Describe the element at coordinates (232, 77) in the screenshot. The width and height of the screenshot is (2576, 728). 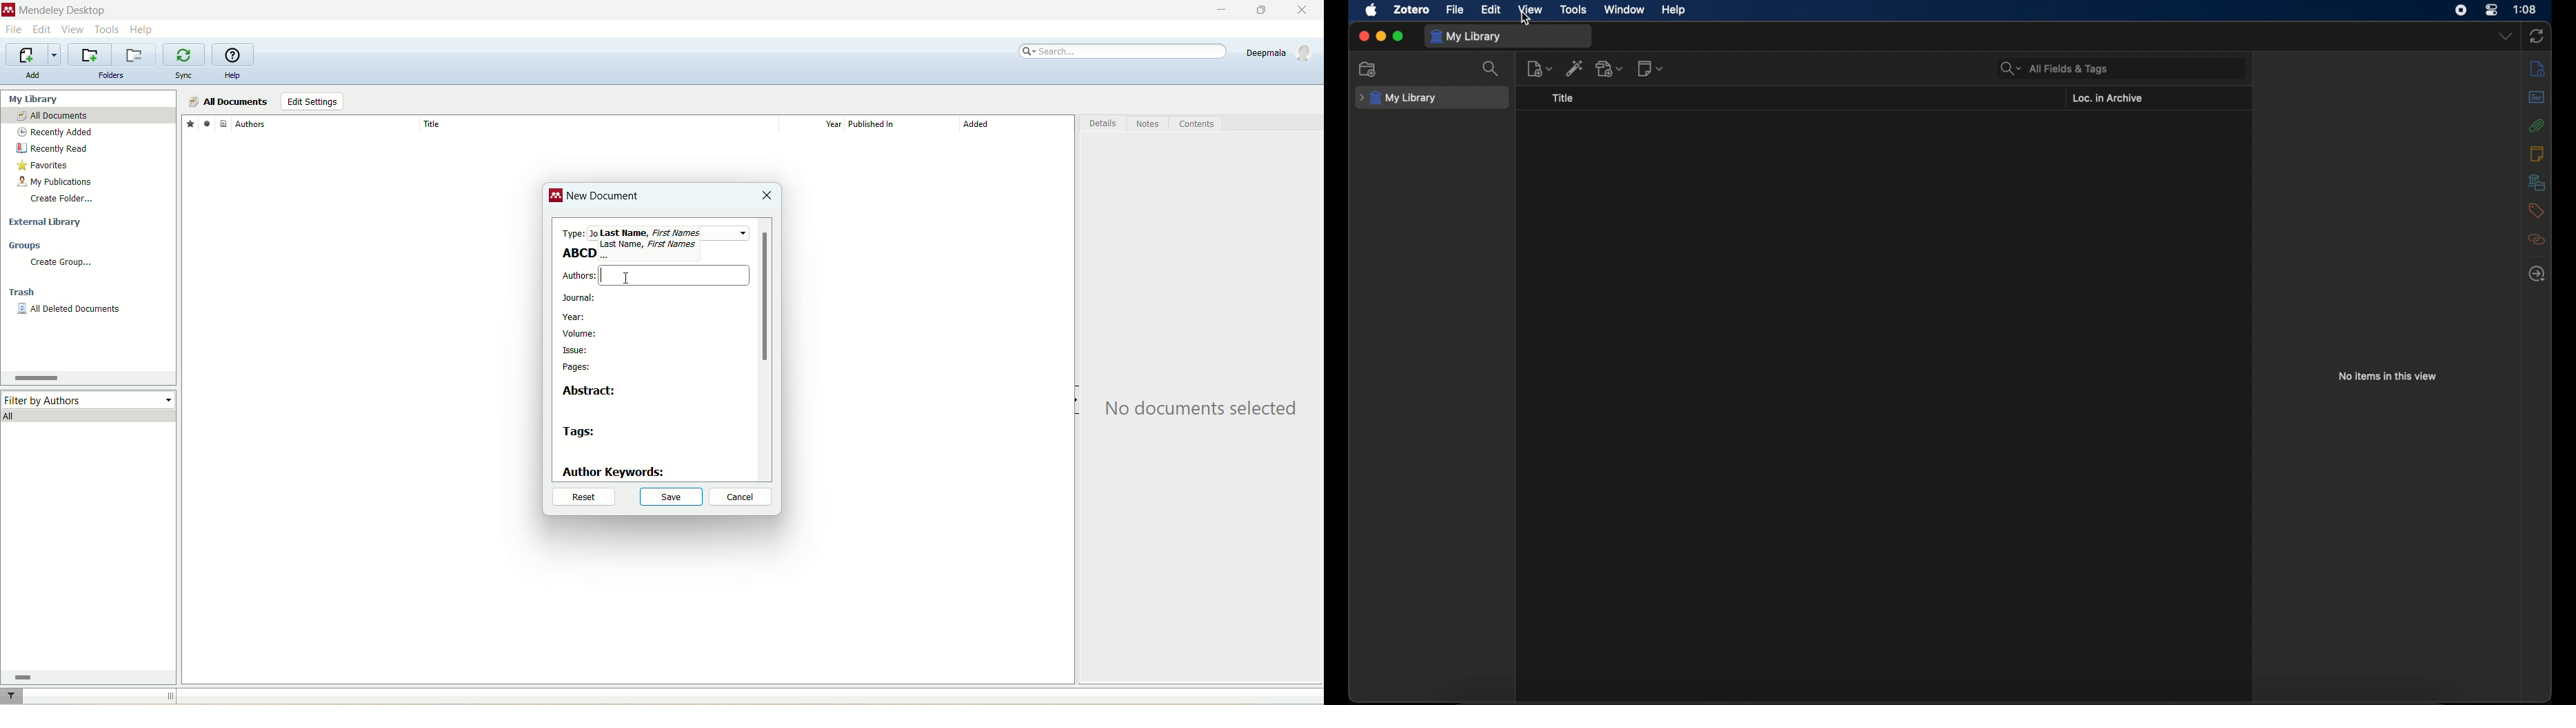
I see `help` at that location.